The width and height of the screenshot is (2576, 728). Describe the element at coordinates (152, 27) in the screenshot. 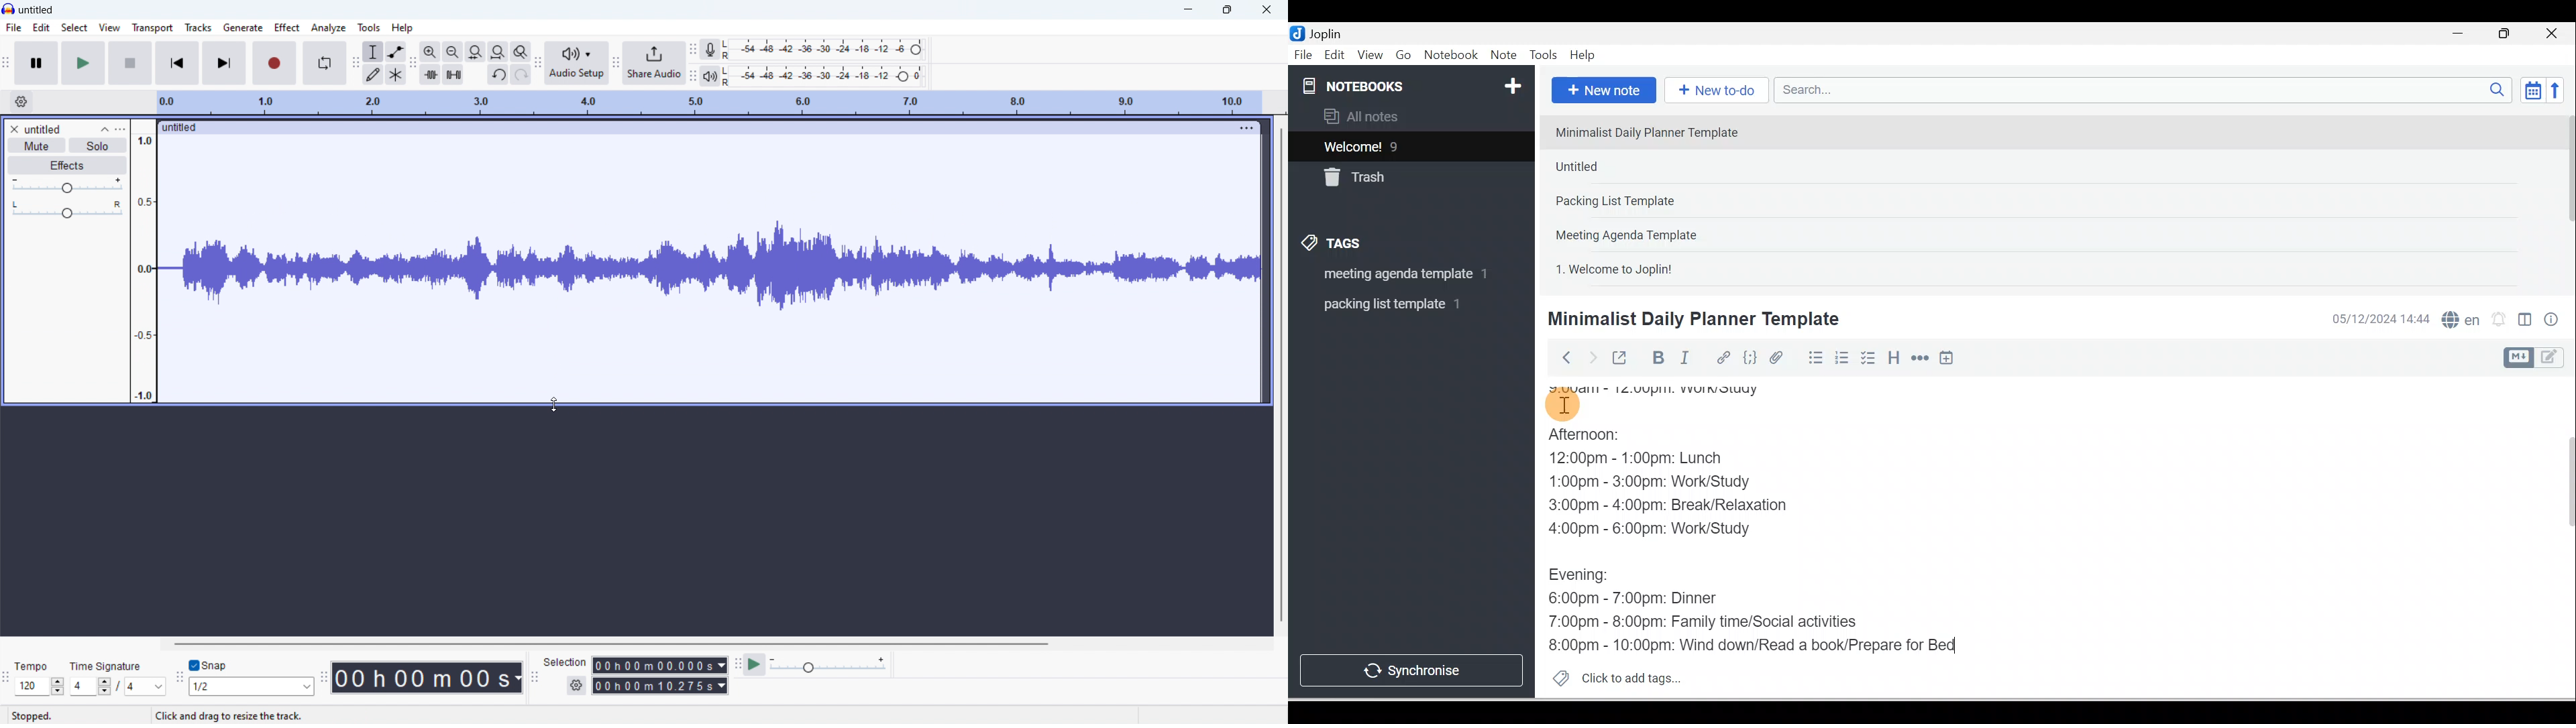

I see `transport` at that location.